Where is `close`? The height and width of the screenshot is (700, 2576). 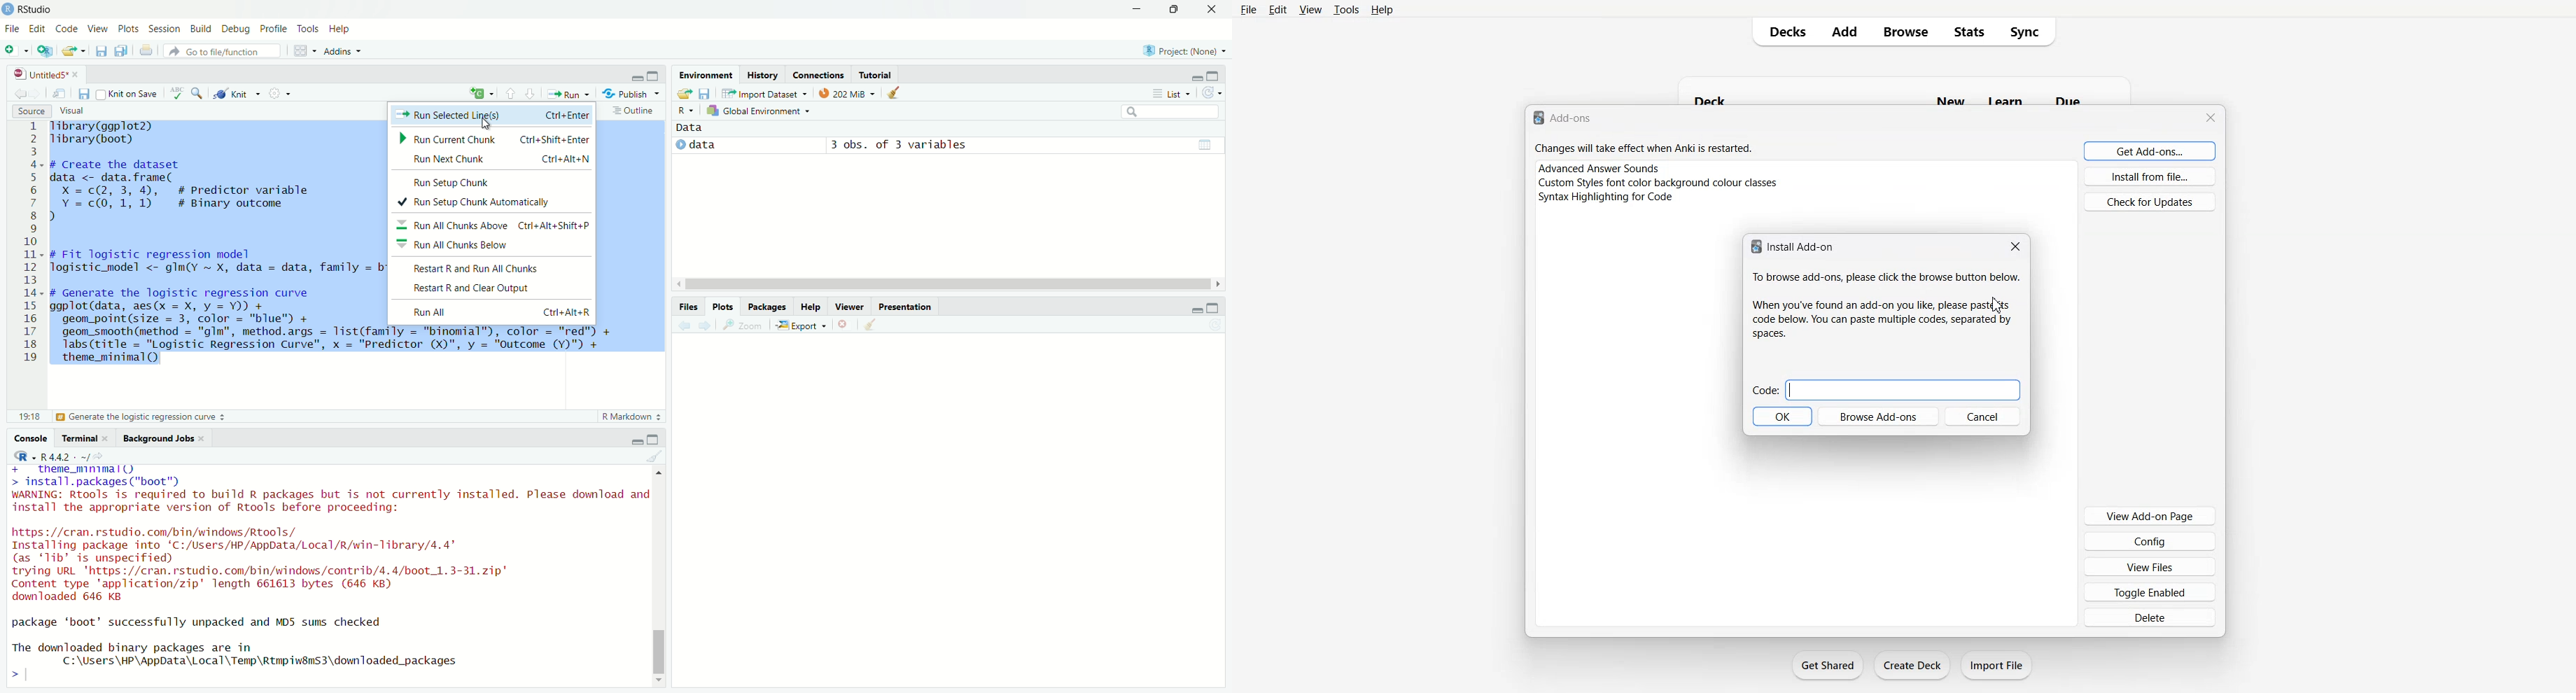 close is located at coordinates (201, 438).